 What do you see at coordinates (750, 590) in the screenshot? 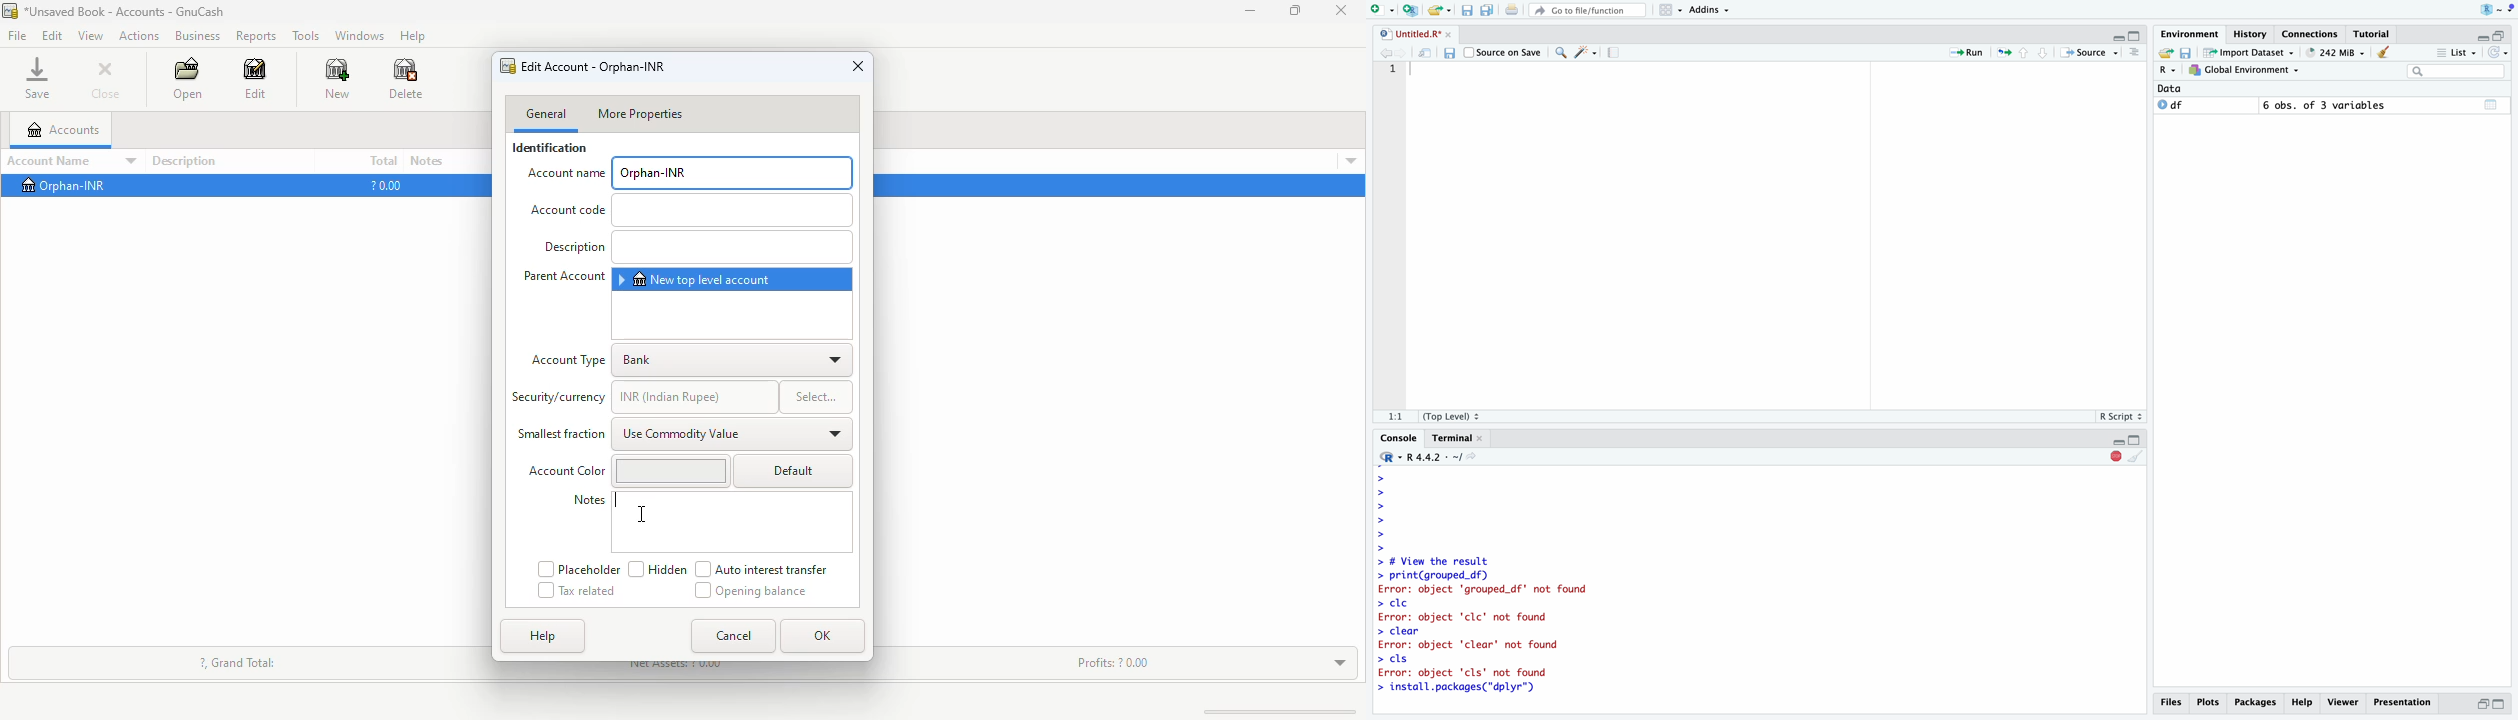
I see `opening balance` at bounding box center [750, 590].